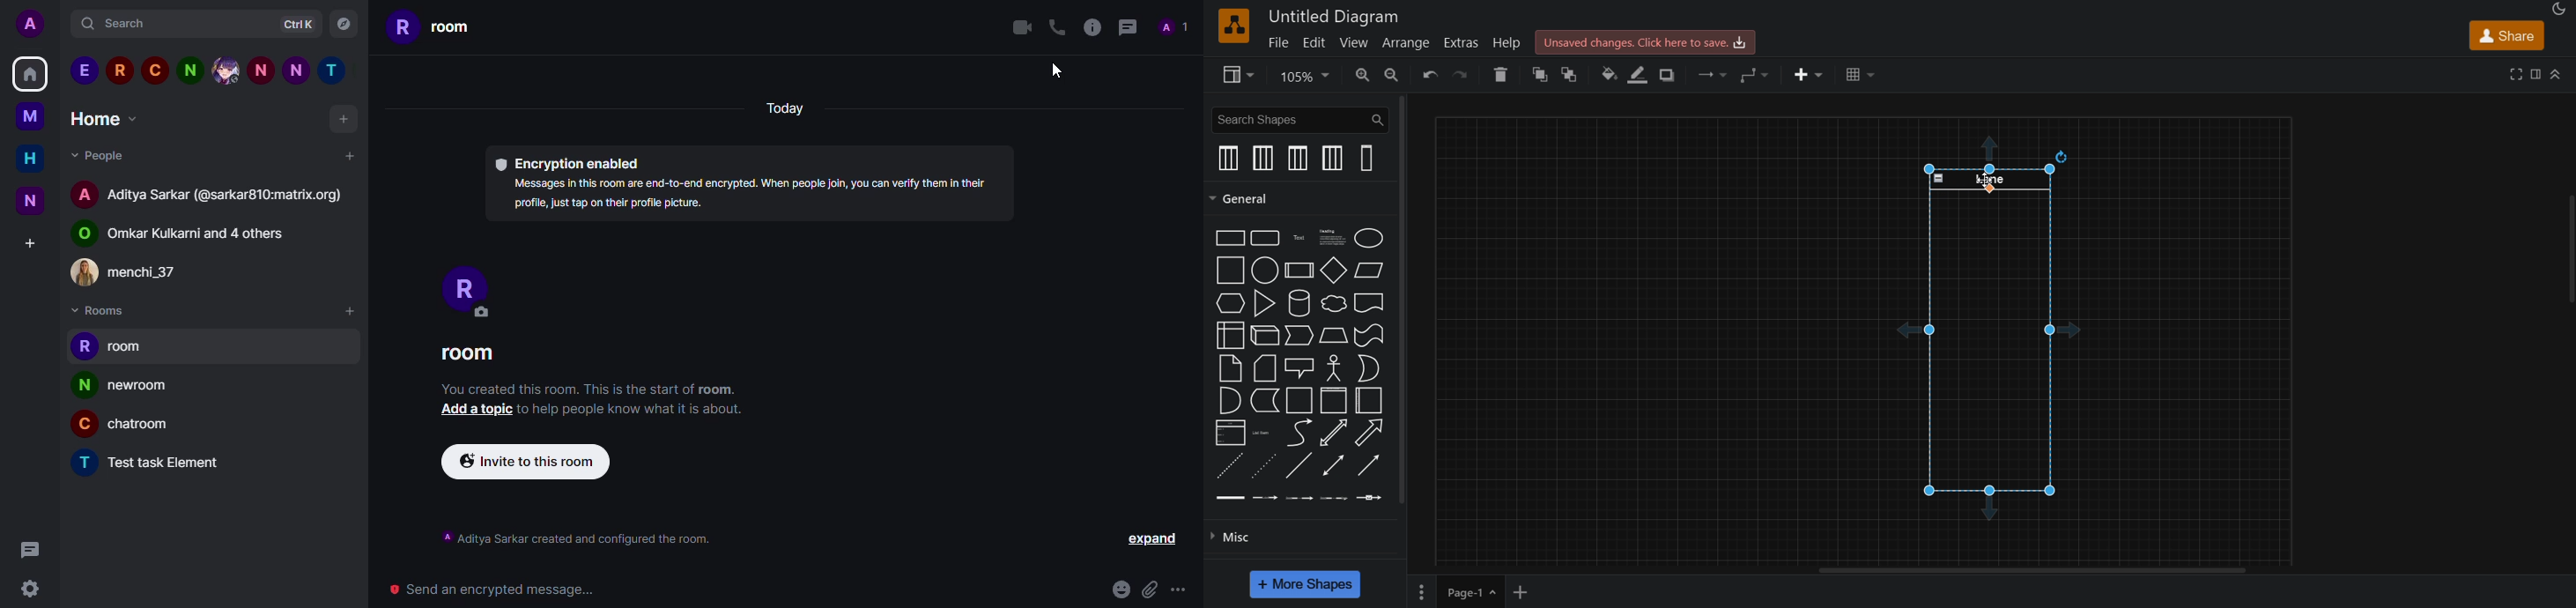  What do you see at coordinates (108, 158) in the screenshot?
I see `People dropdown` at bounding box center [108, 158].